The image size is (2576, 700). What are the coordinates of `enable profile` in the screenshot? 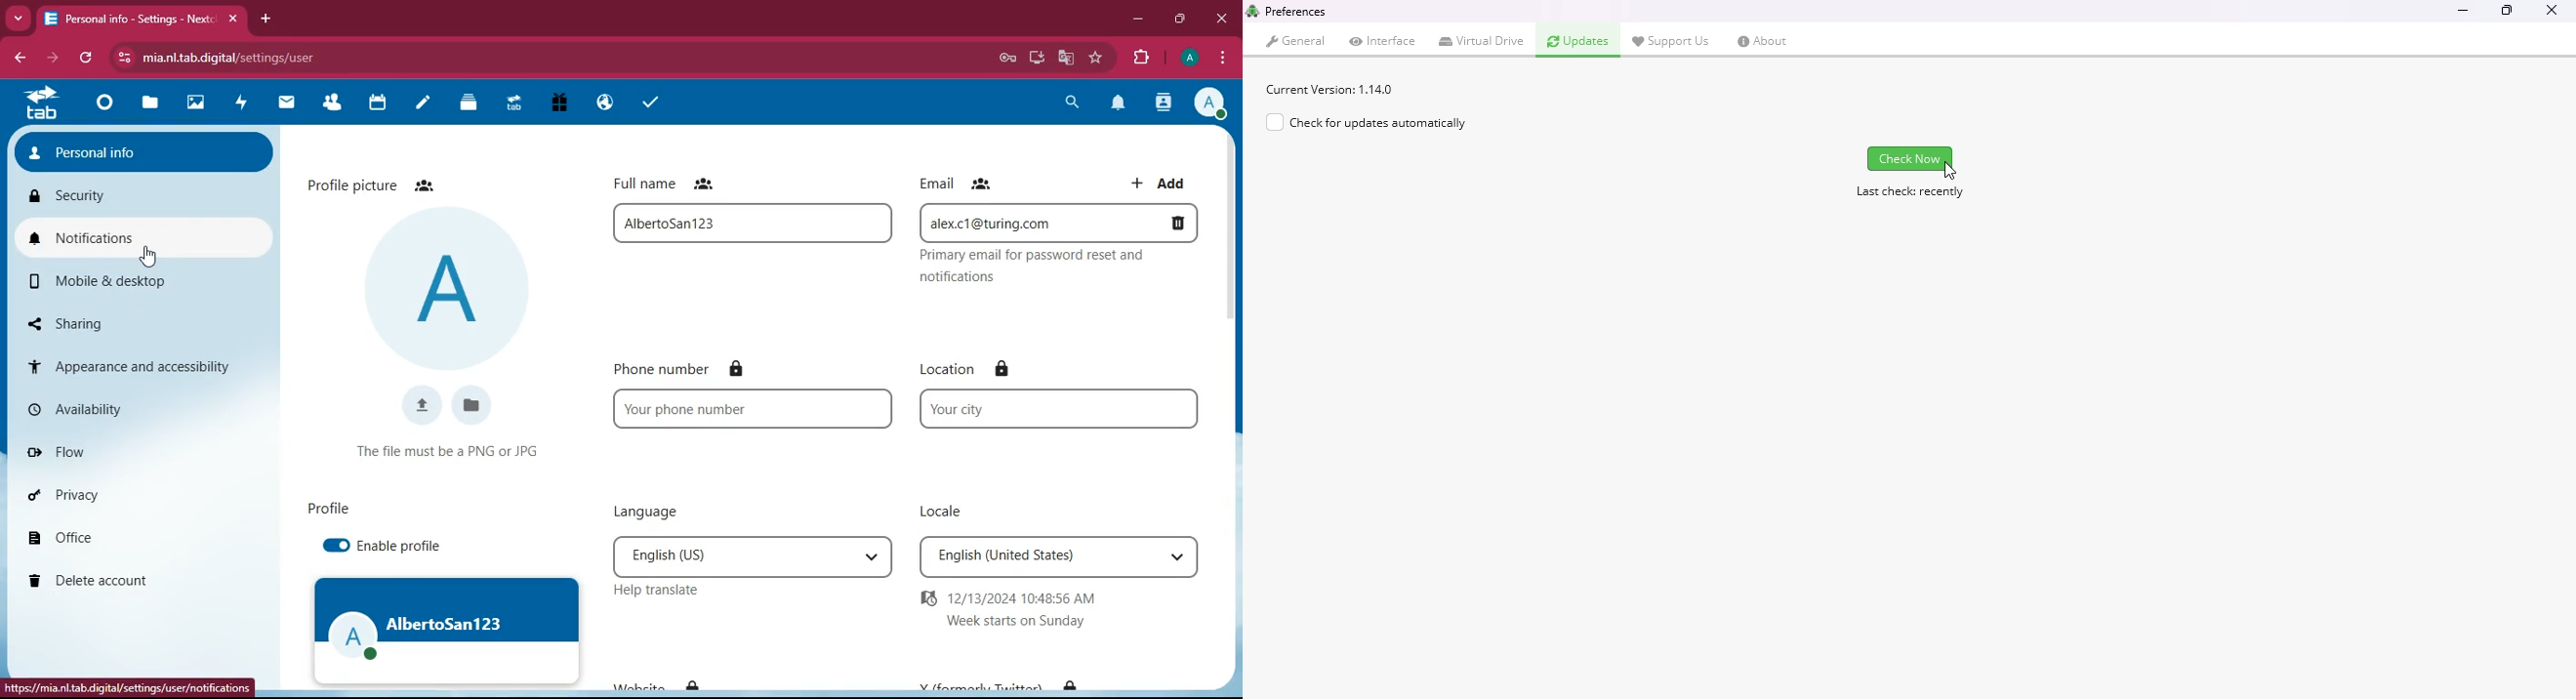 It's located at (382, 547).